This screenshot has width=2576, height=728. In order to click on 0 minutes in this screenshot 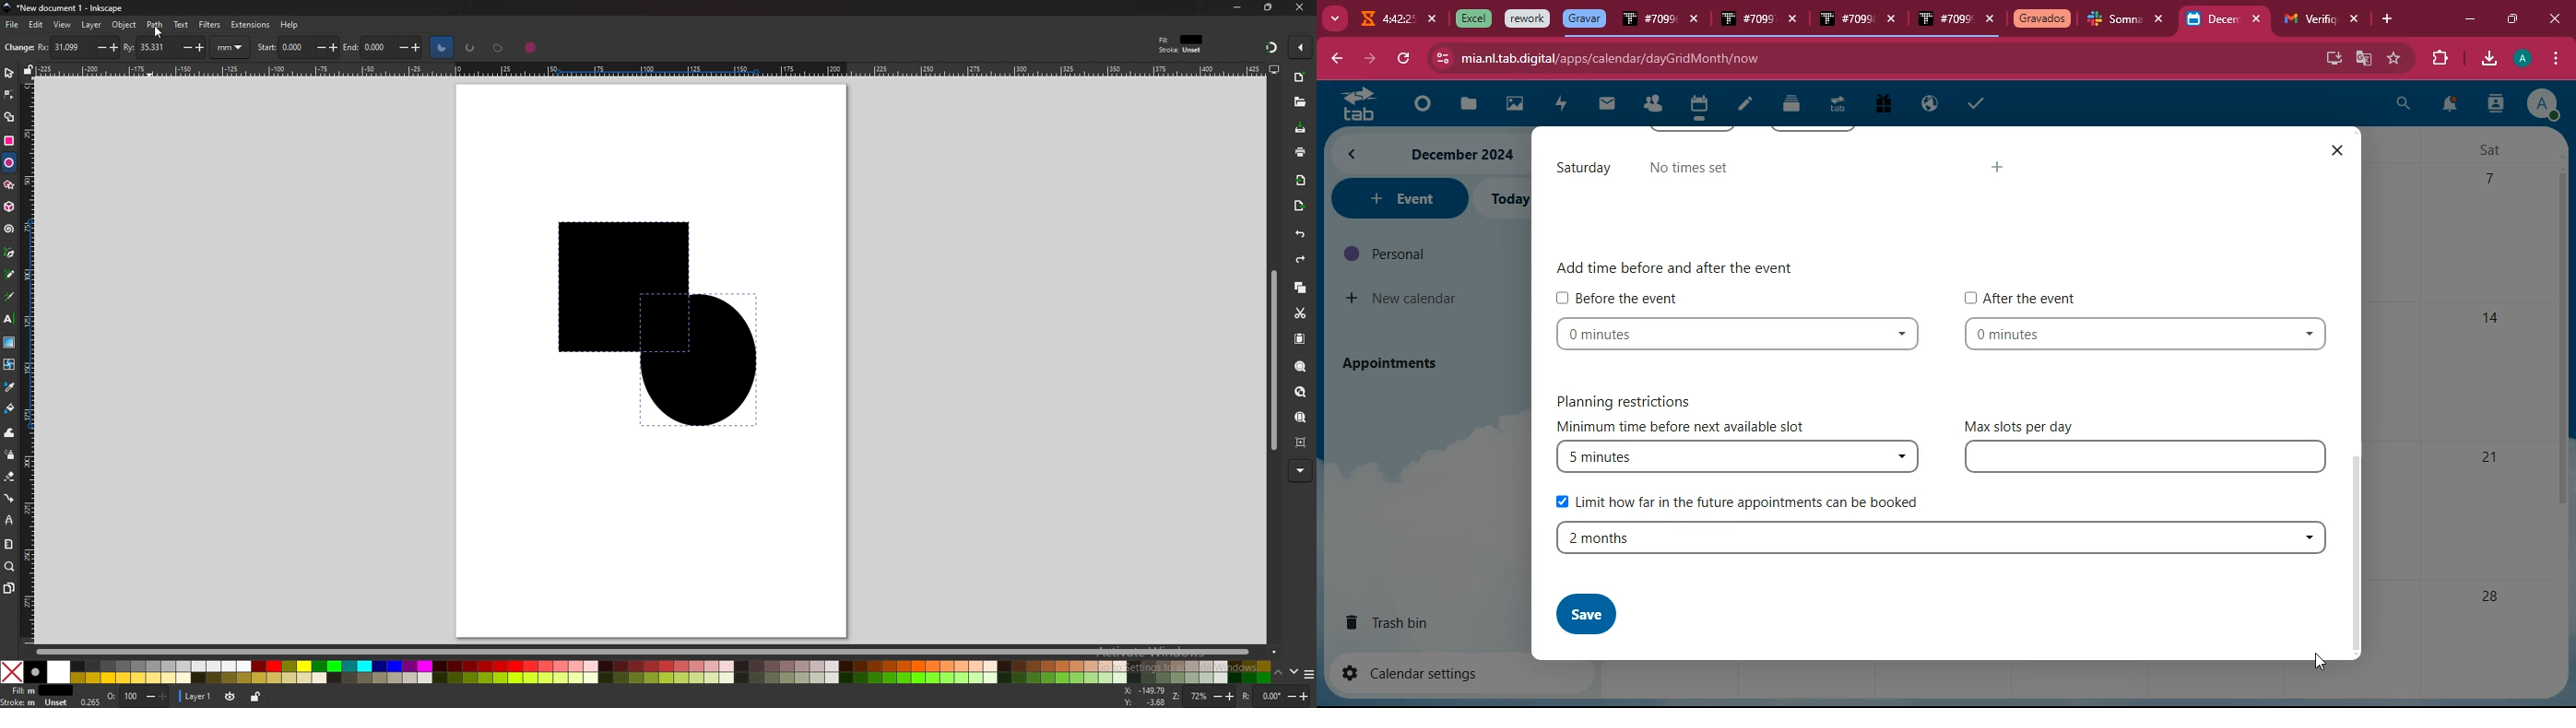, I will do `click(2145, 335)`.